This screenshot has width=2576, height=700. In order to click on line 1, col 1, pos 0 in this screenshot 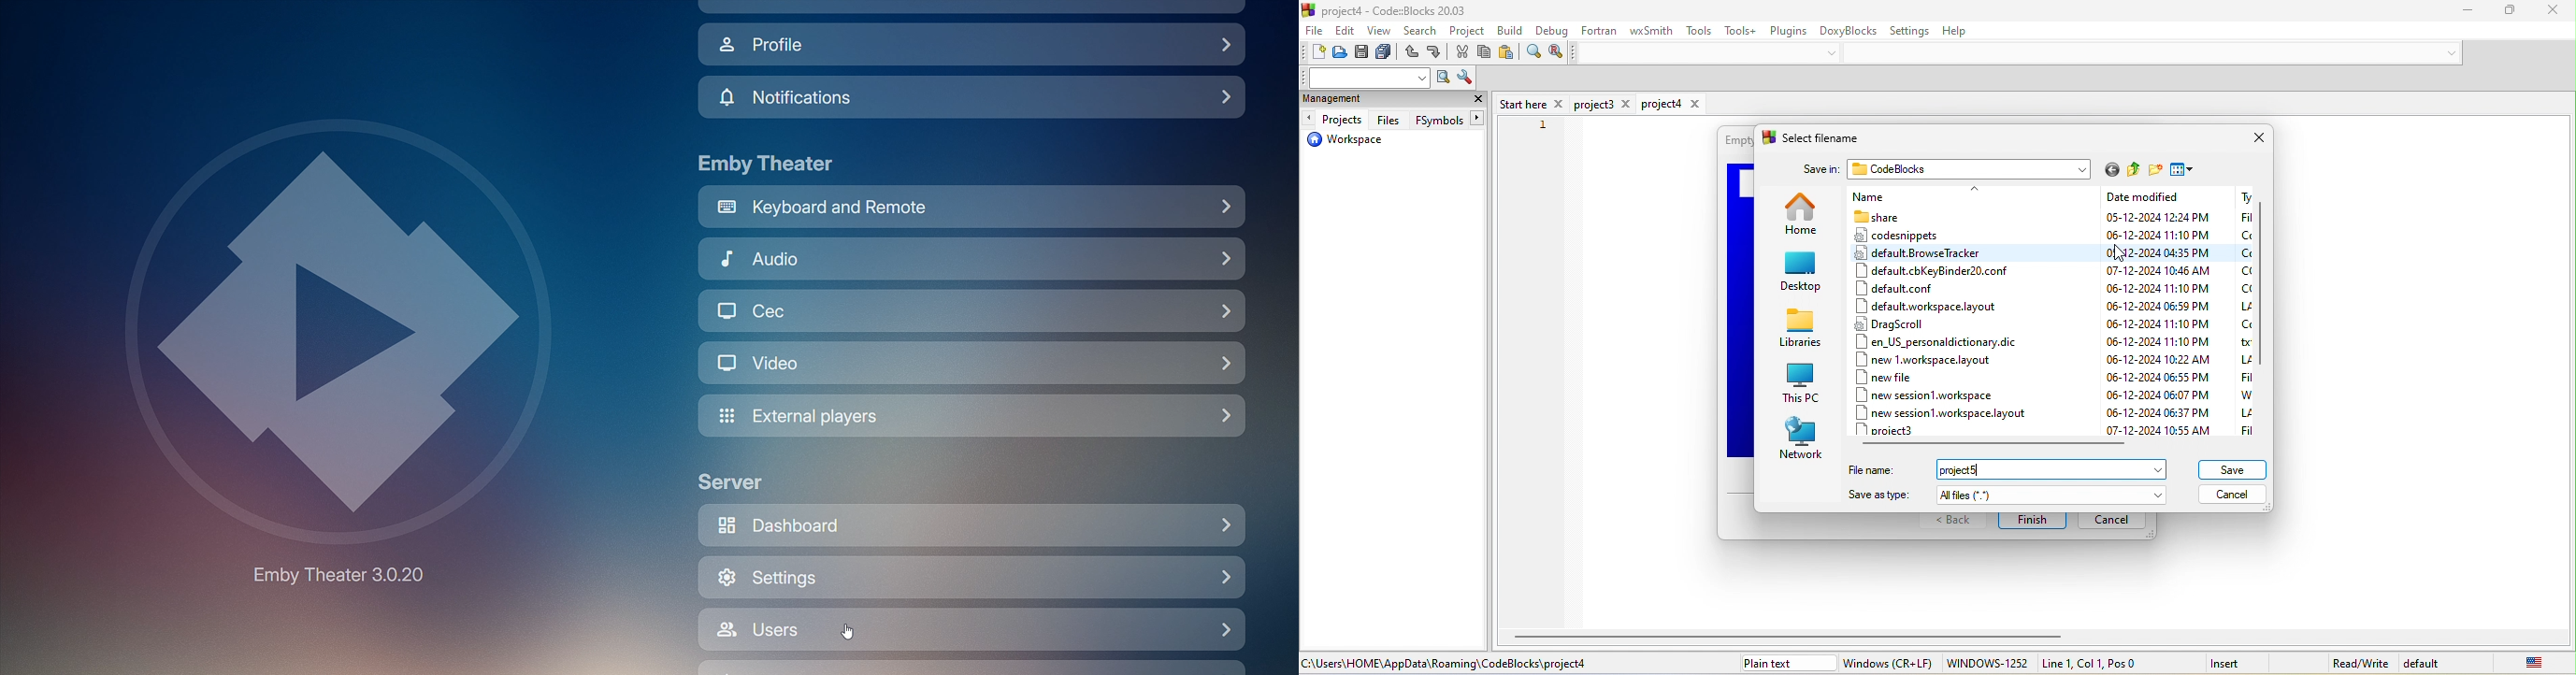, I will do `click(2111, 663)`.